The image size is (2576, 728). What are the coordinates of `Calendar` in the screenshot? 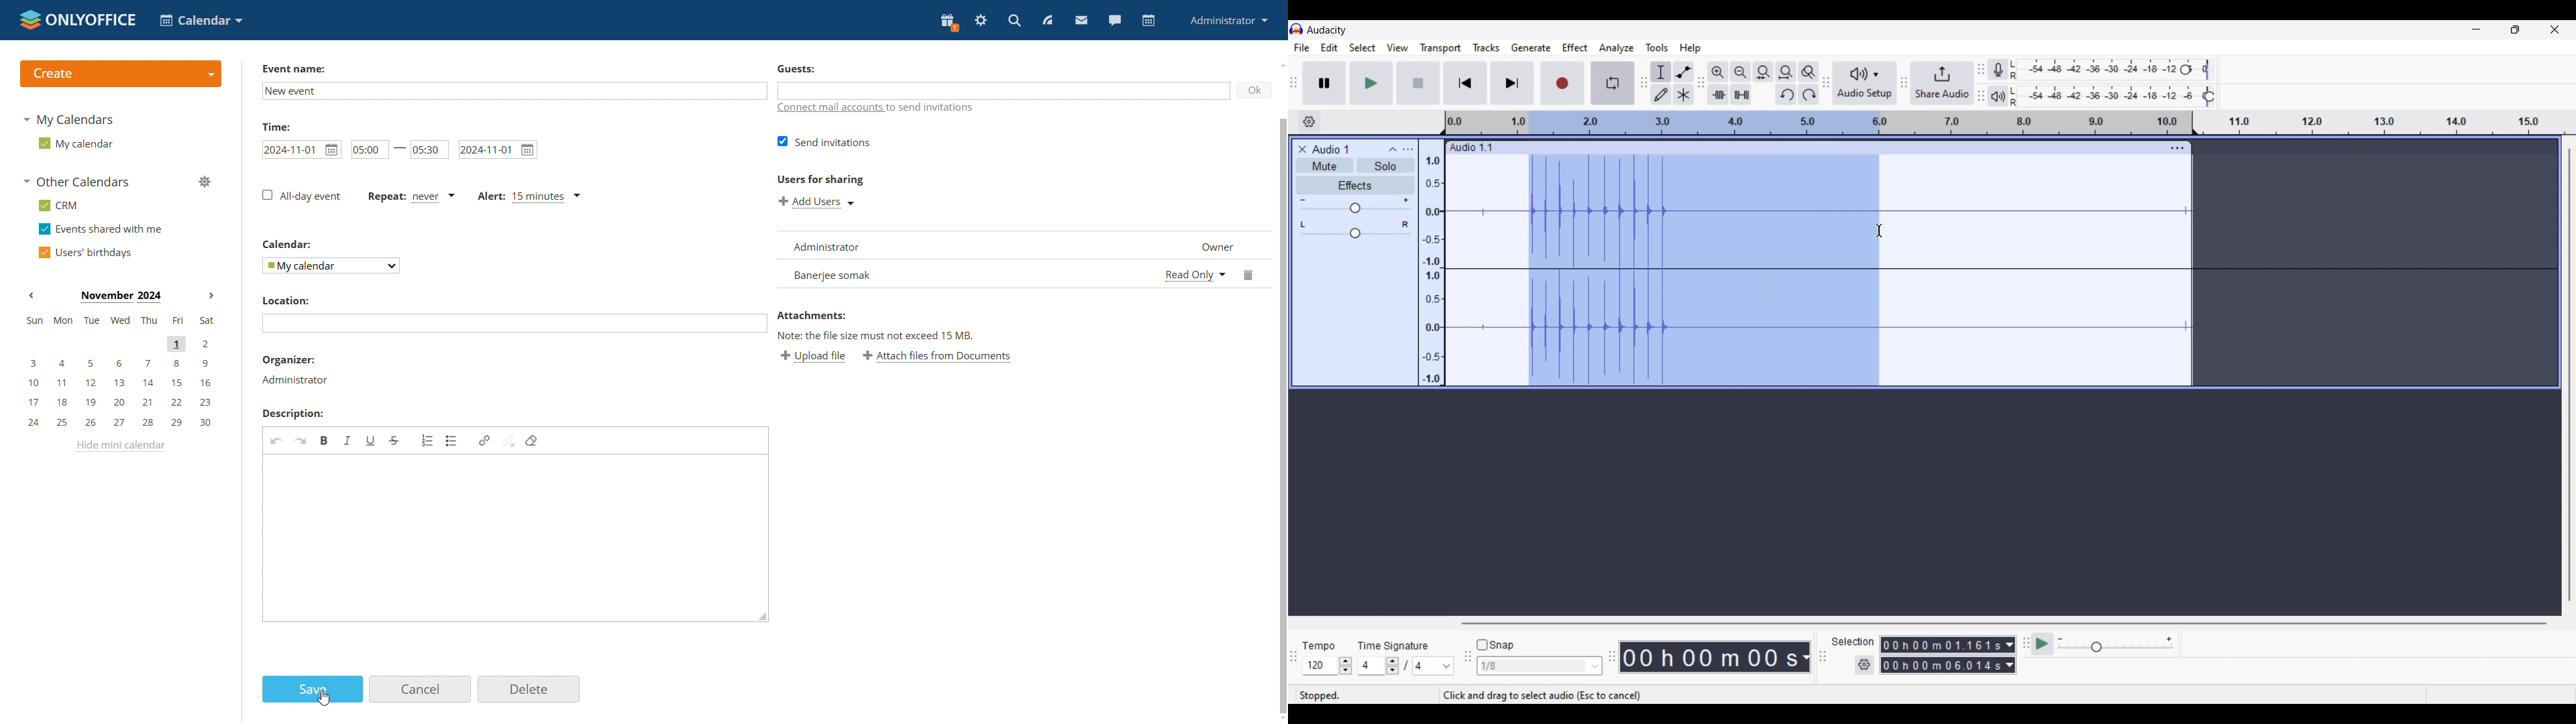 It's located at (284, 244).